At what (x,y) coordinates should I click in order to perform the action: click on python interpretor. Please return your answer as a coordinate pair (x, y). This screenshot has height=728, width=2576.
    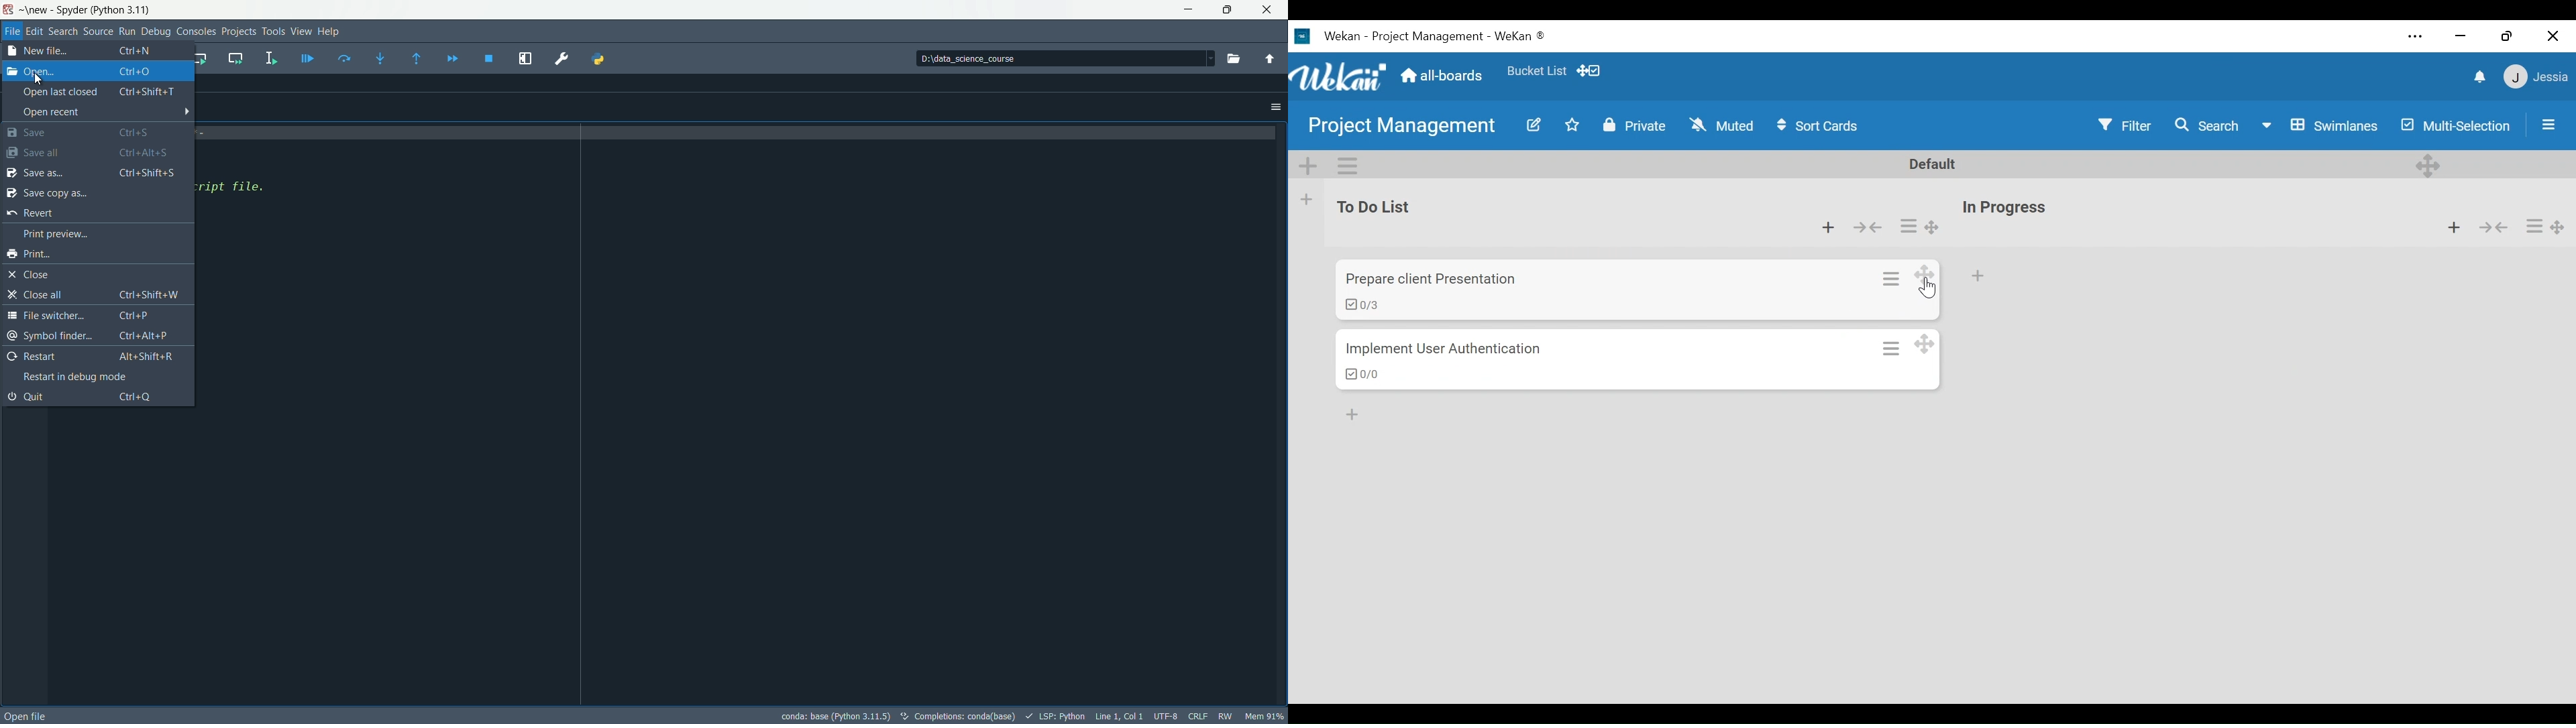
    Looking at the image, I should click on (838, 716).